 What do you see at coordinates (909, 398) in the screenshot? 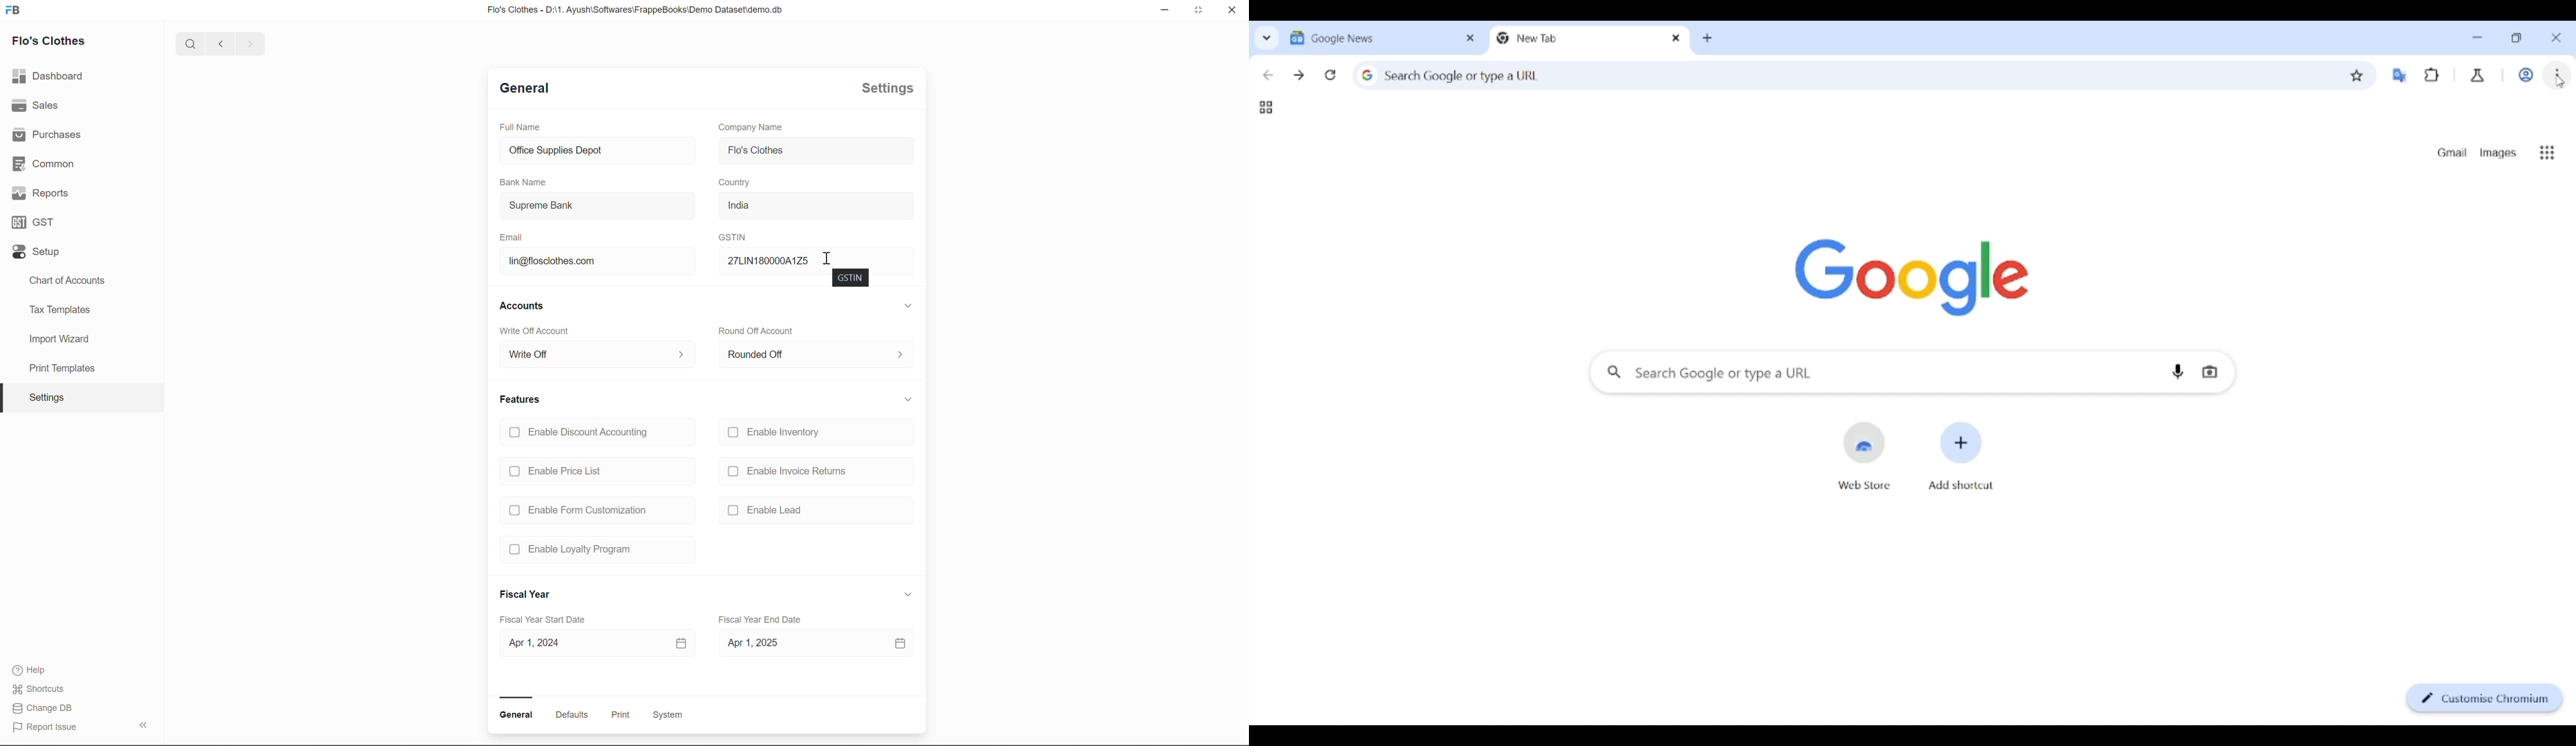
I see `Expand/collapse` at bounding box center [909, 398].